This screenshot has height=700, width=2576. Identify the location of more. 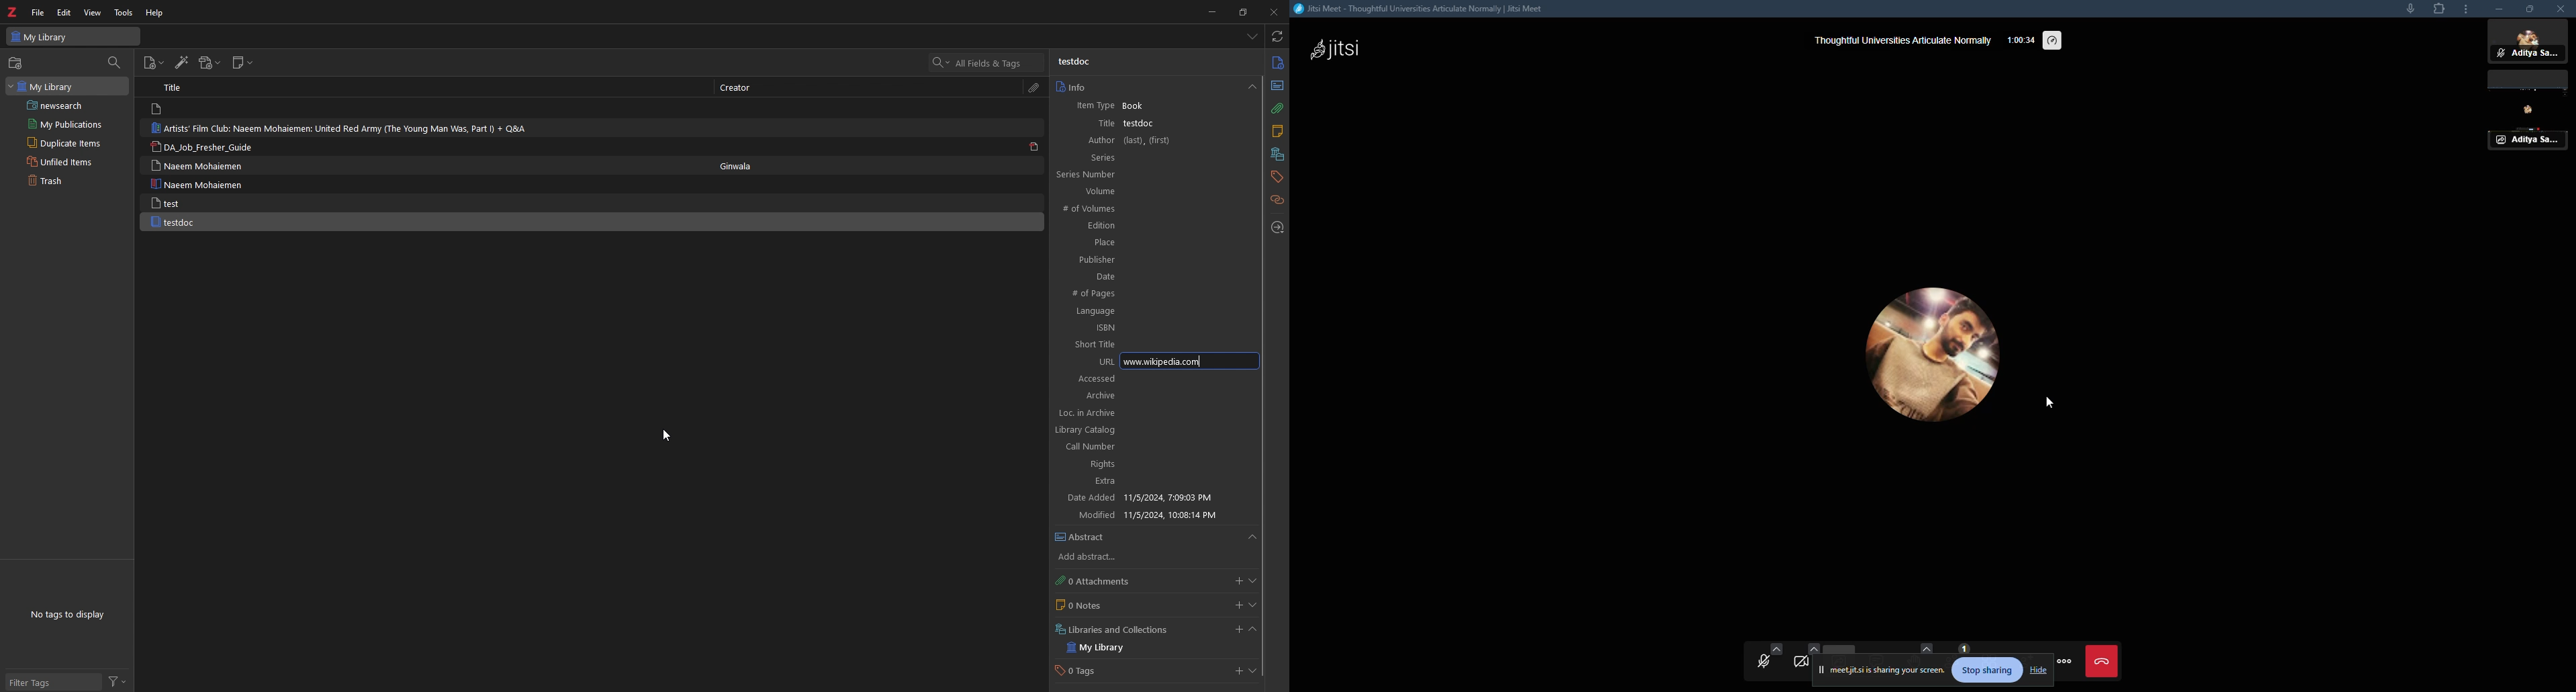
(2466, 9).